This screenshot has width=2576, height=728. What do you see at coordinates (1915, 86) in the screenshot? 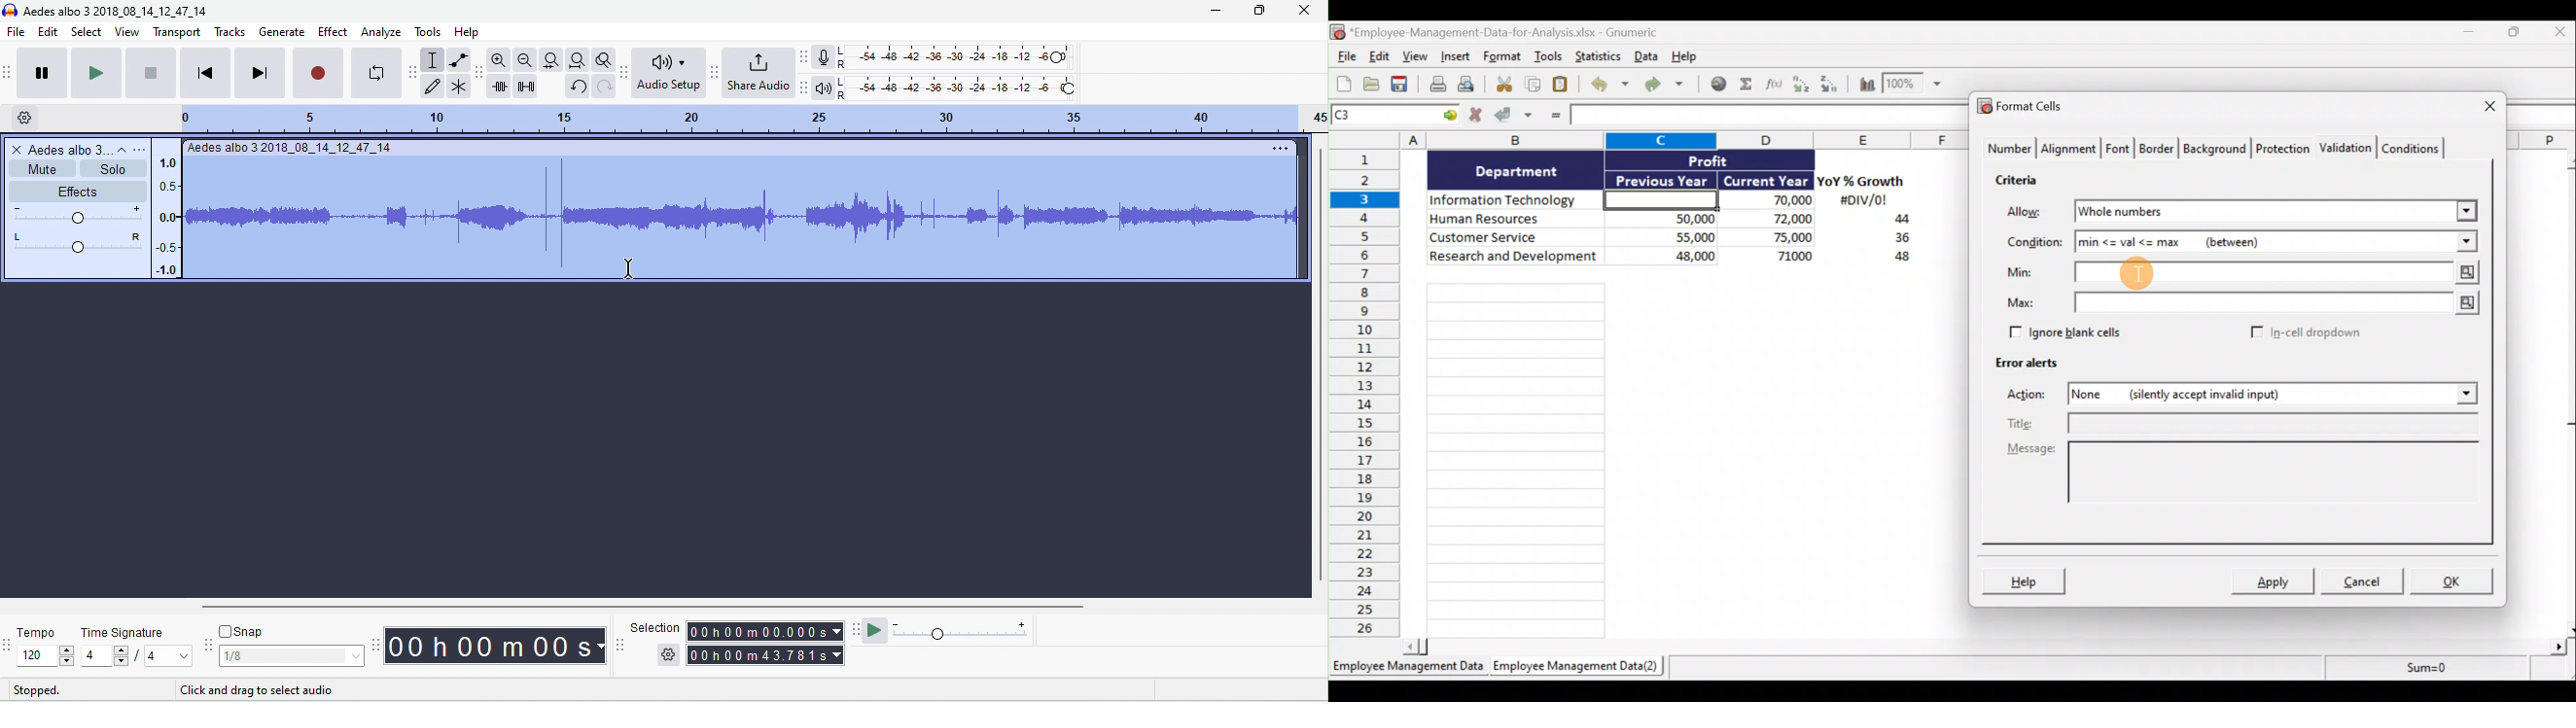
I see `Zoom` at bounding box center [1915, 86].